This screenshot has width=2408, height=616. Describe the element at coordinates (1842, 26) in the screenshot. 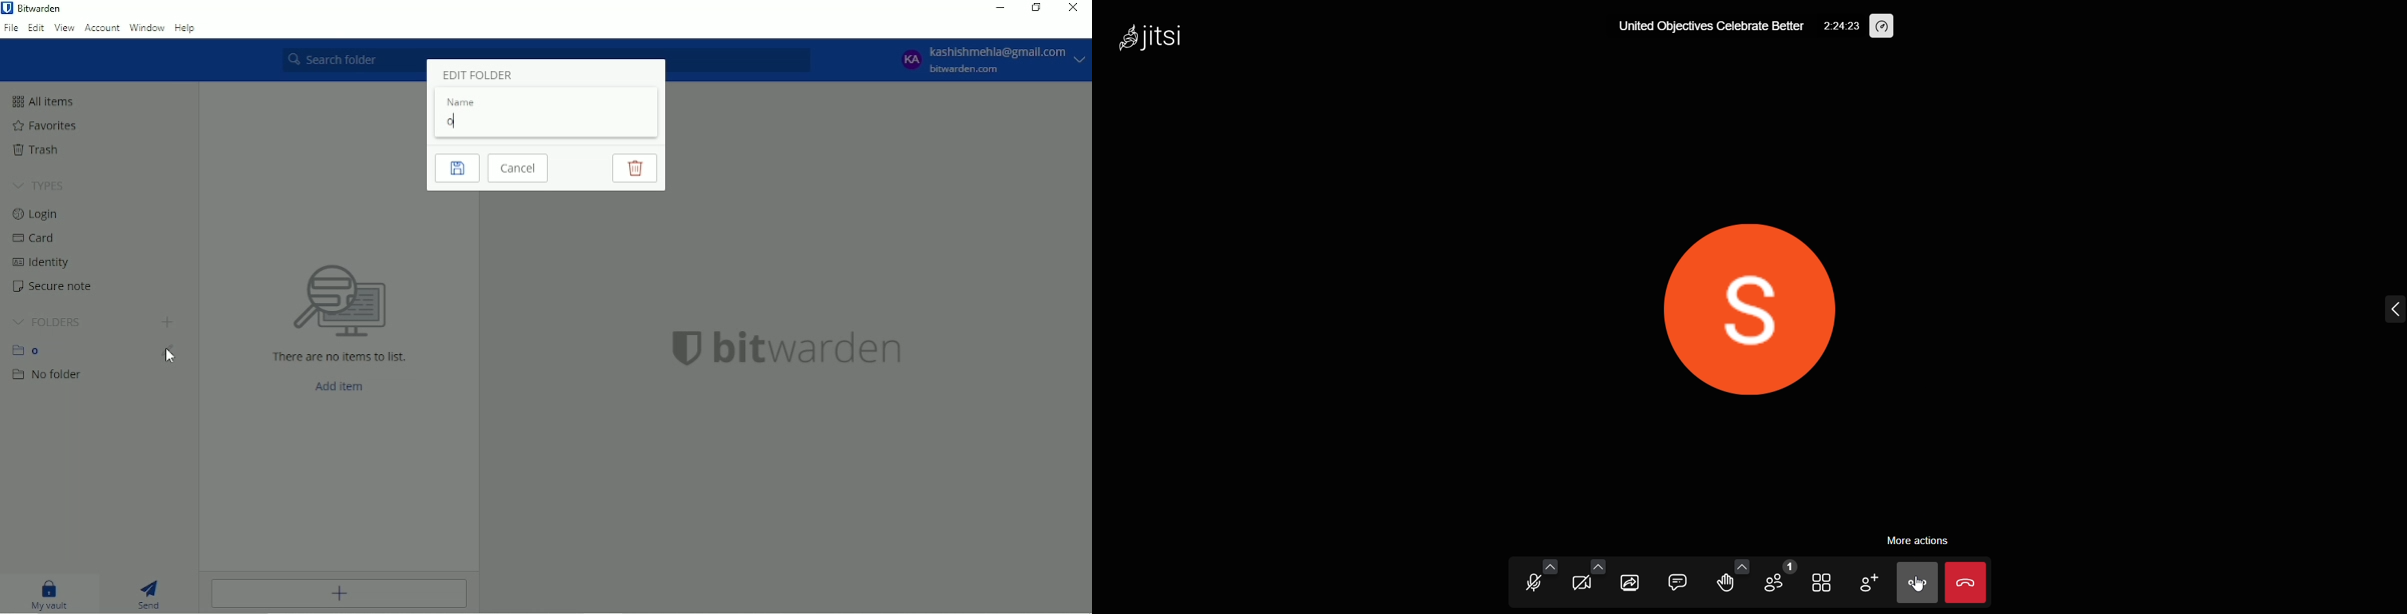

I see `2:24:23` at that location.